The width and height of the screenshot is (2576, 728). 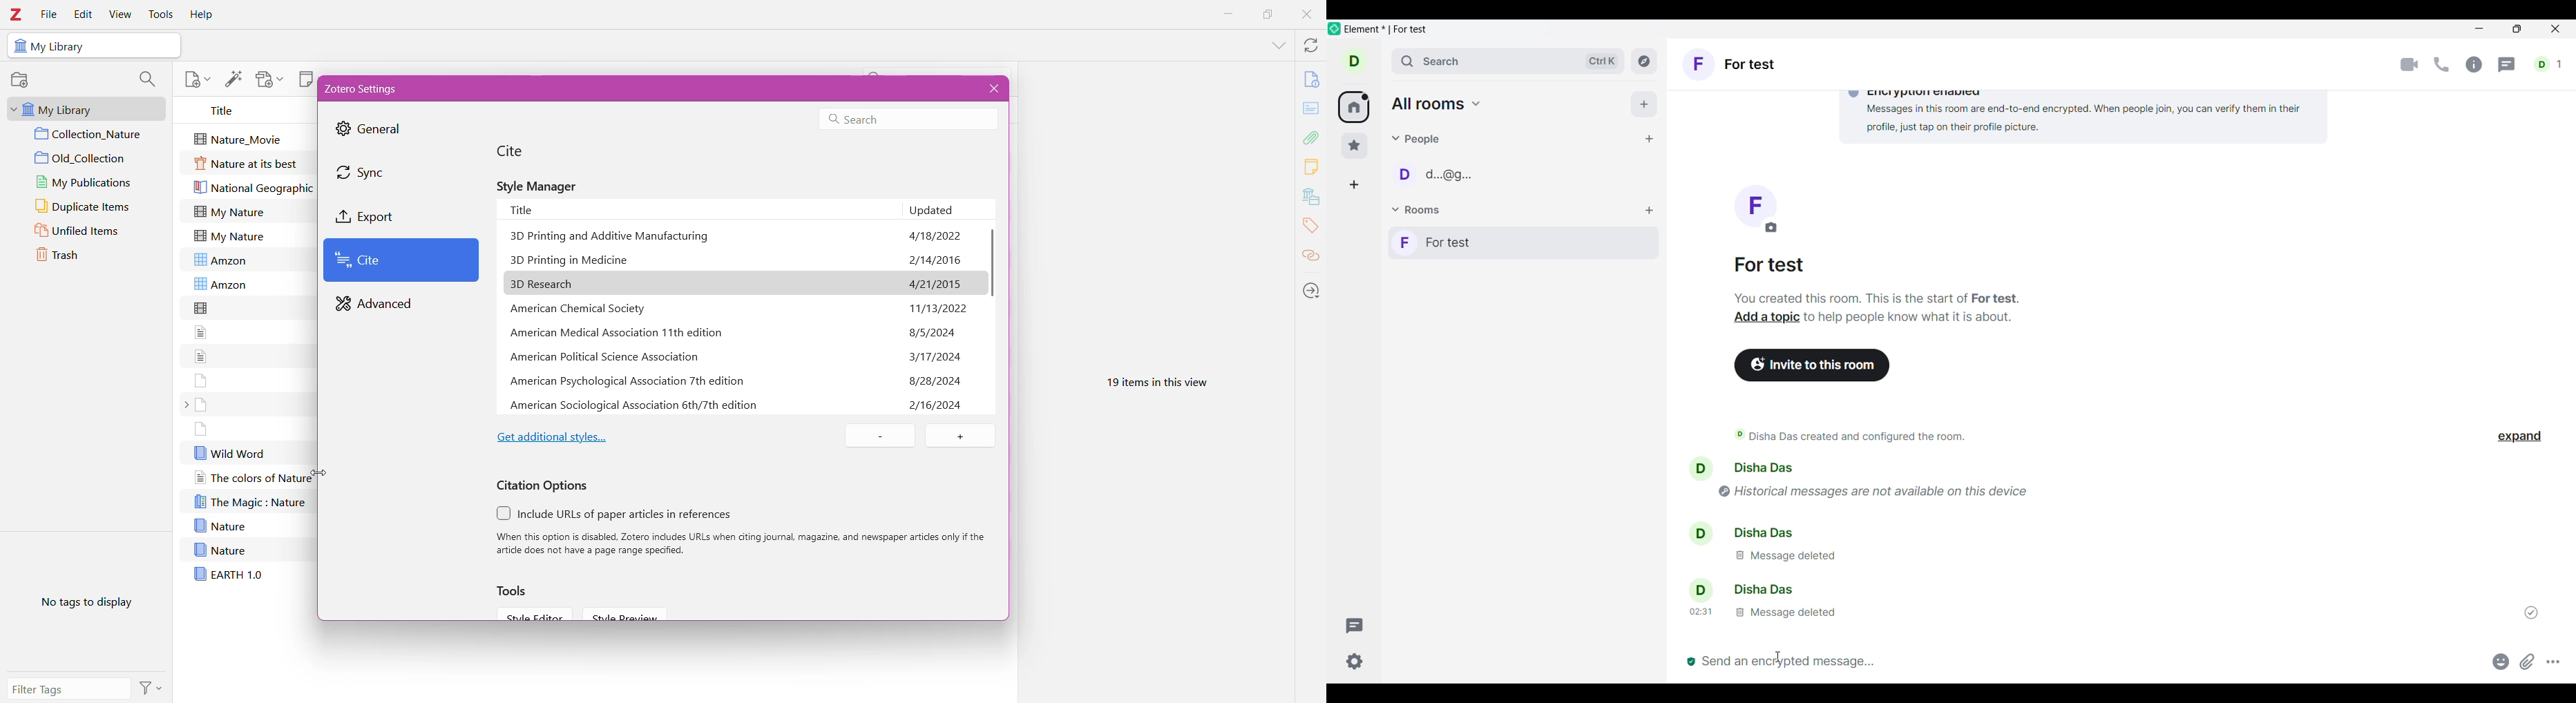 What do you see at coordinates (1690, 660) in the screenshot?
I see `everyone in this room is verified` at bounding box center [1690, 660].